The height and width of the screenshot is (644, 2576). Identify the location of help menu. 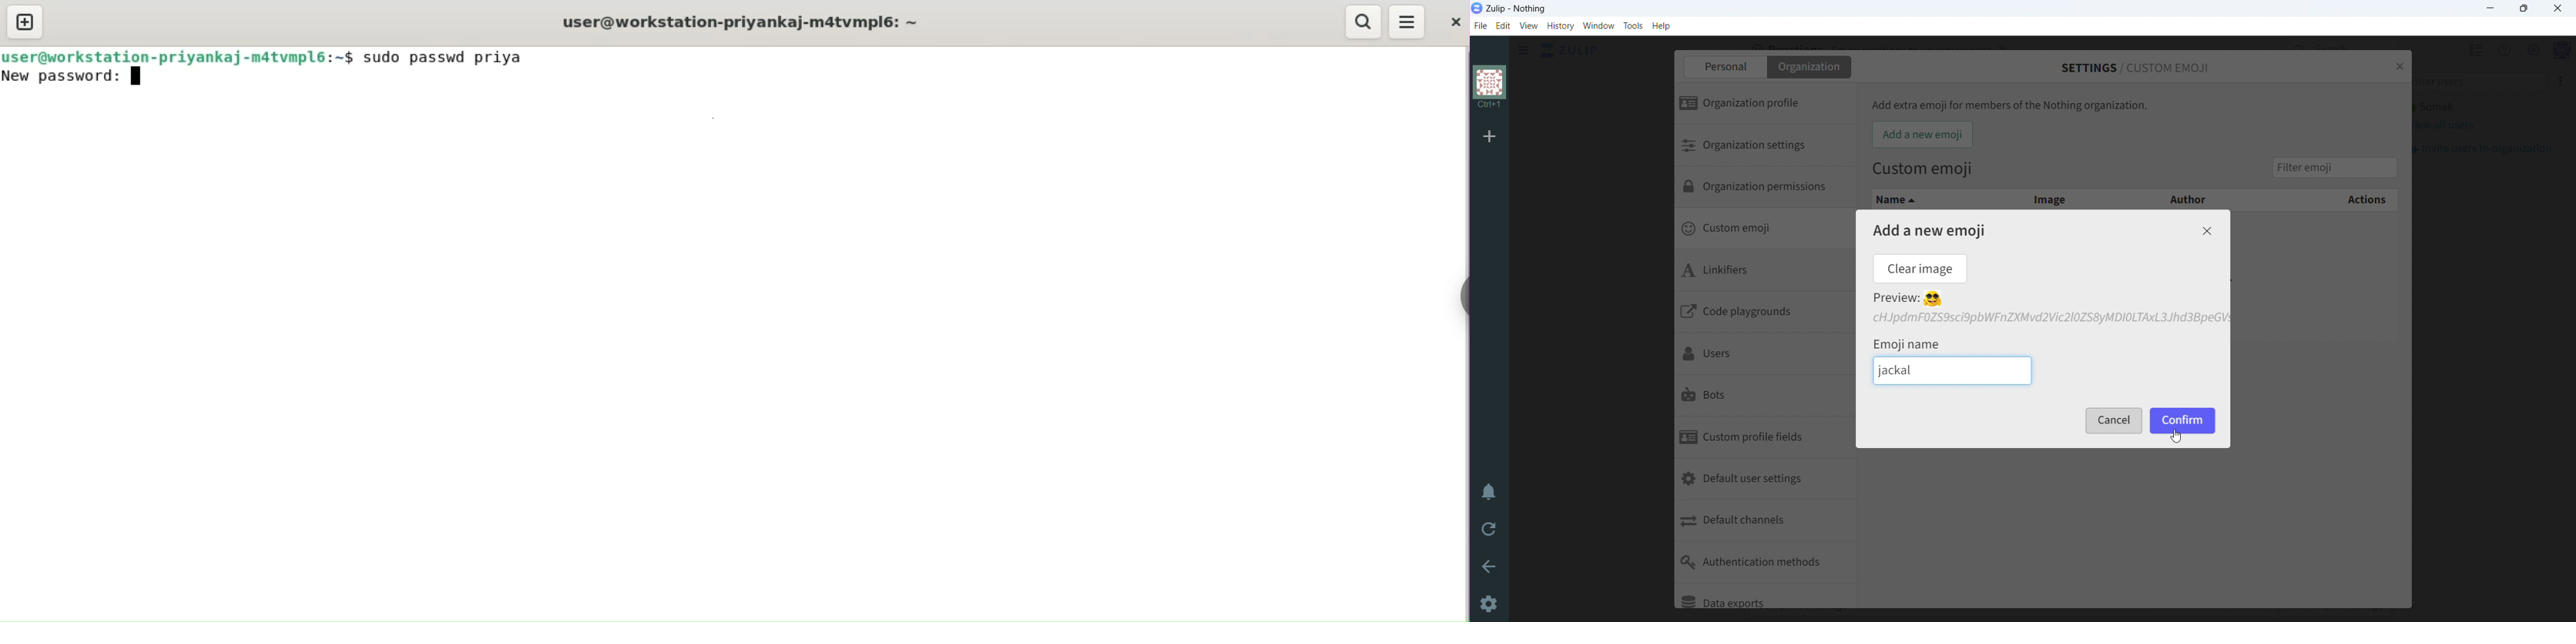
(2493, 50).